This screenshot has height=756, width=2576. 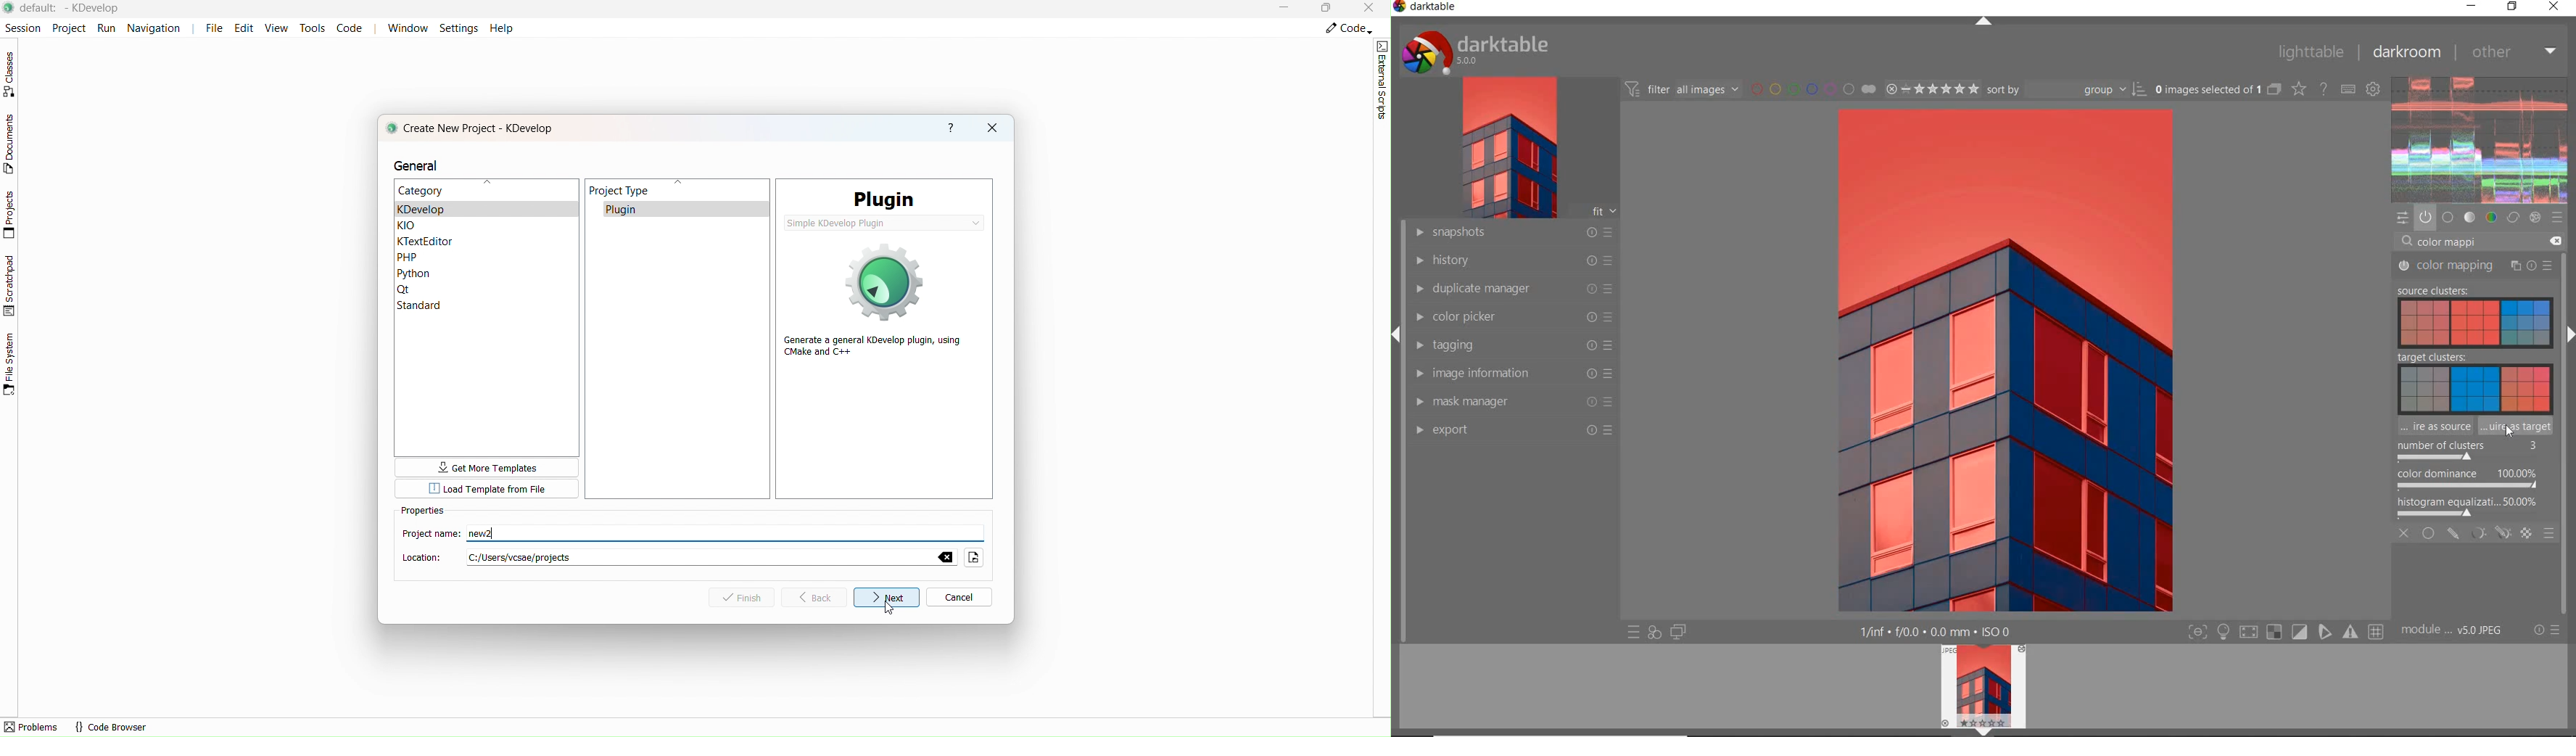 I want to click on Image, so click(x=2455, y=324).